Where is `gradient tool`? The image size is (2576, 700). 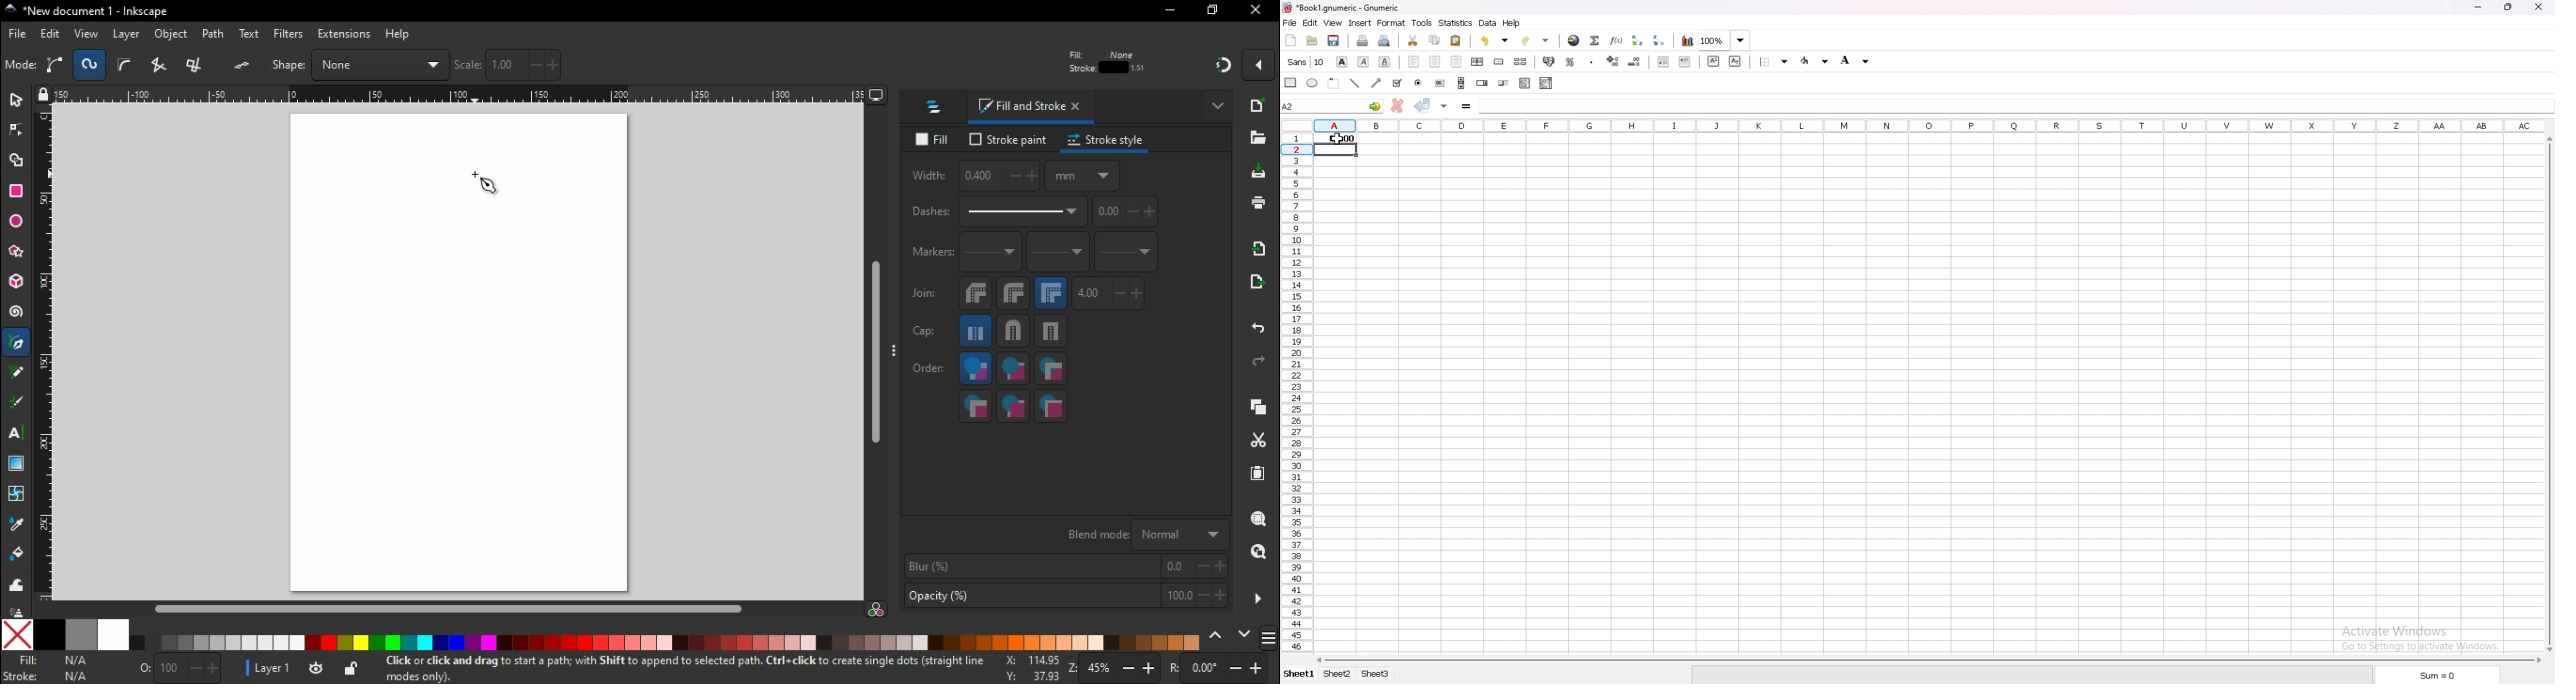
gradient tool is located at coordinates (16, 465).